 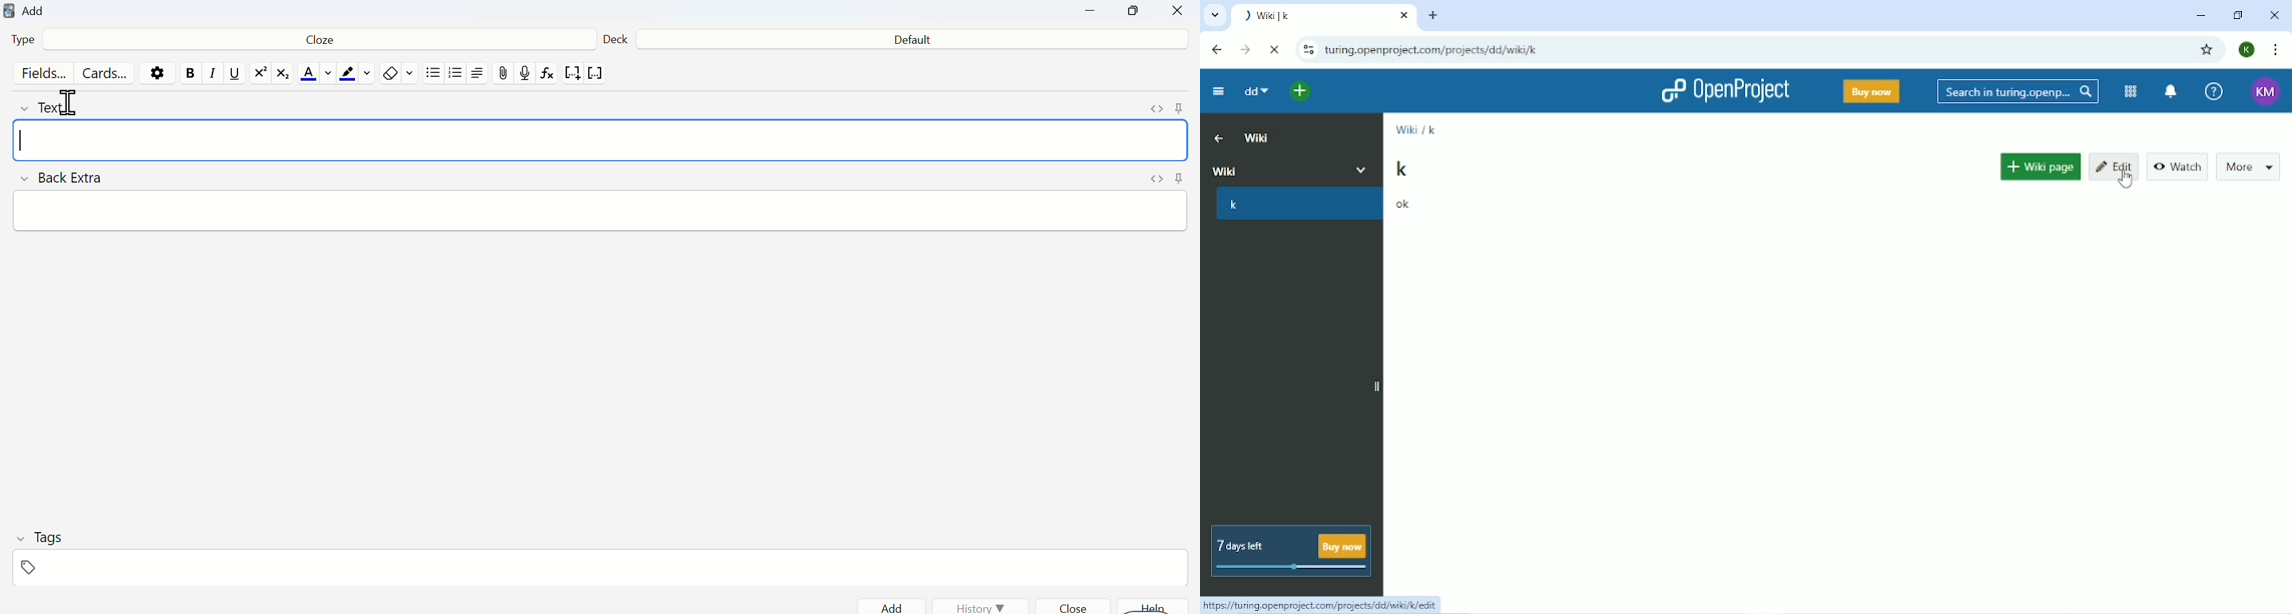 I want to click on Text cursor, so click(x=24, y=142).